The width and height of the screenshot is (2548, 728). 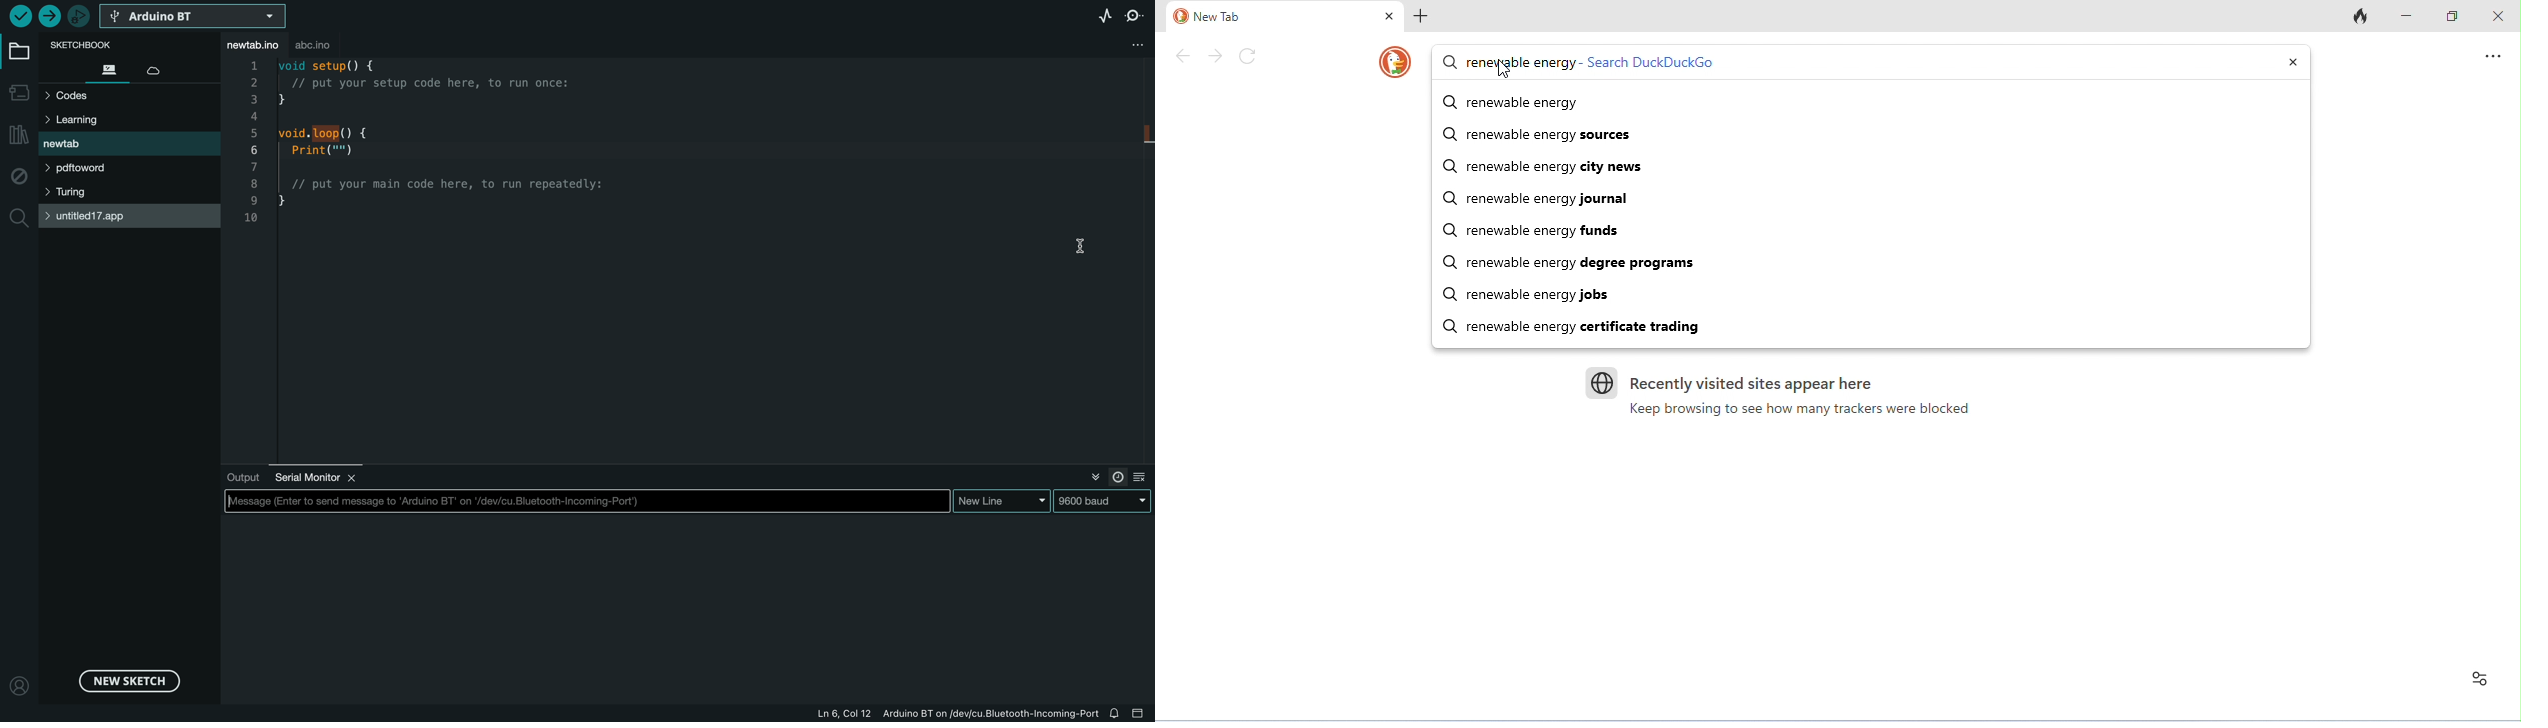 What do you see at coordinates (1395, 62) in the screenshot?
I see `duckduck go logo` at bounding box center [1395, 62].